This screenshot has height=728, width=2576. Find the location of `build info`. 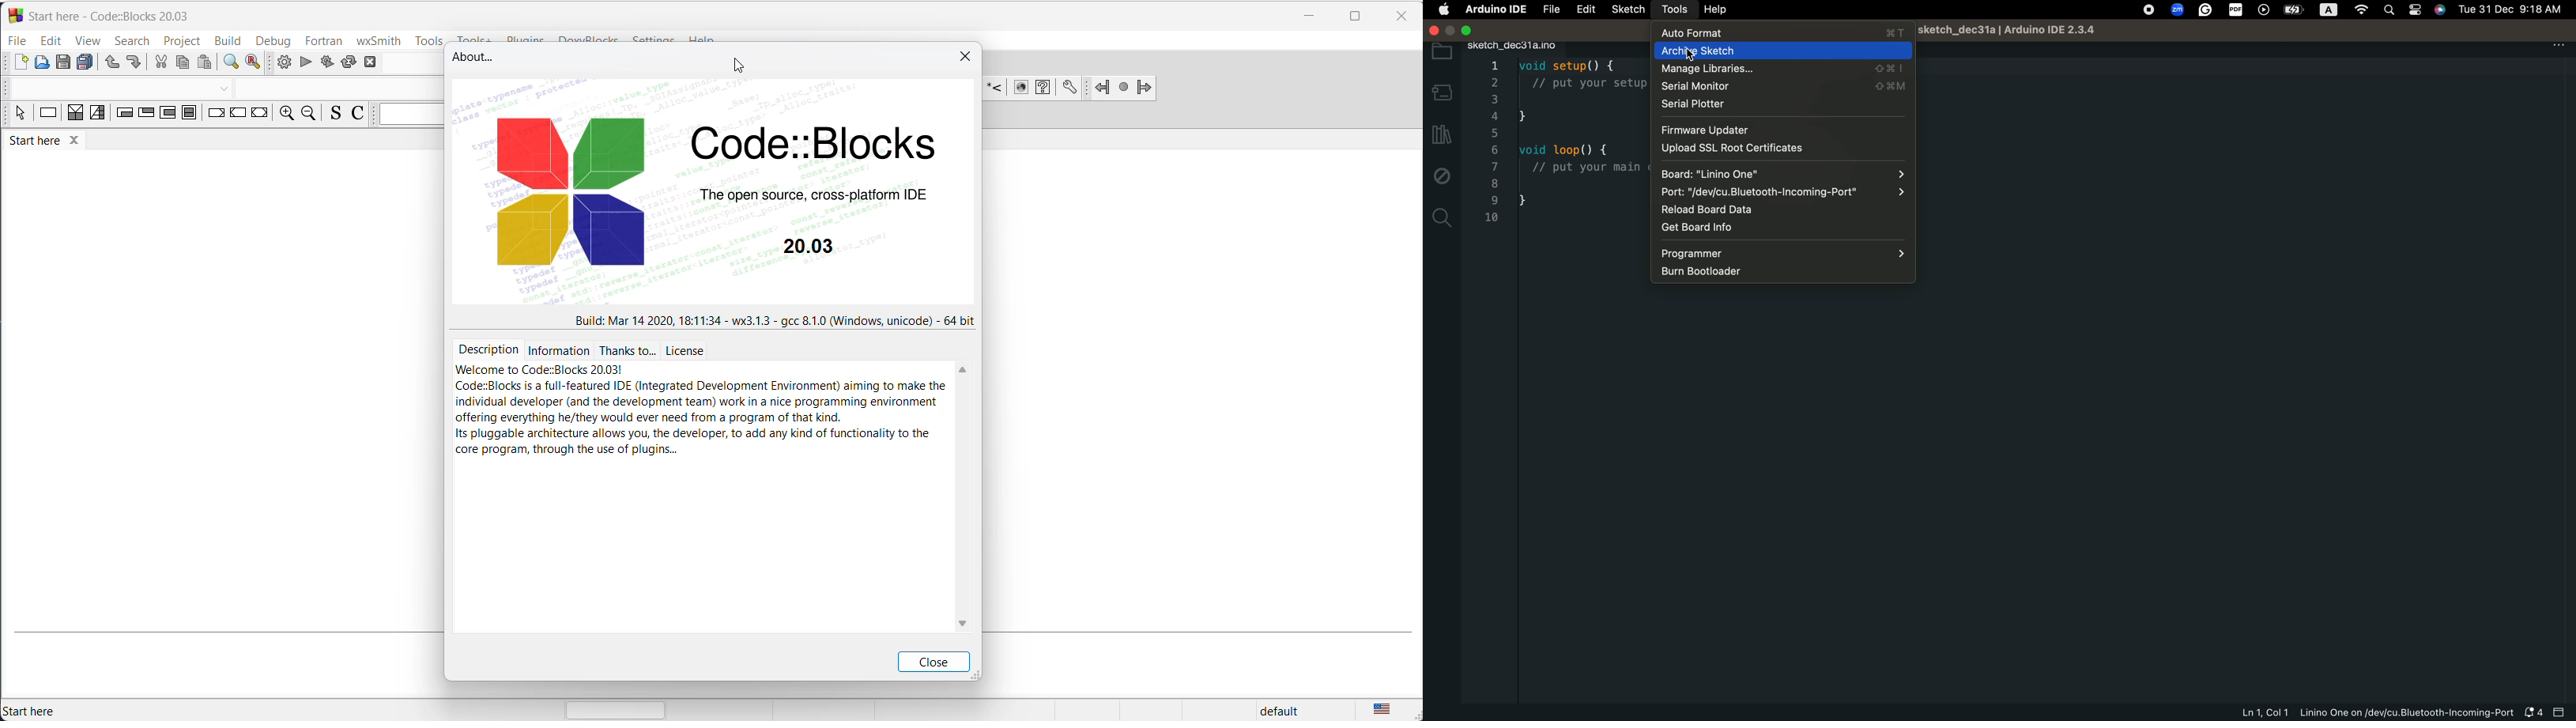

build info is located at coordinates (776, 319).